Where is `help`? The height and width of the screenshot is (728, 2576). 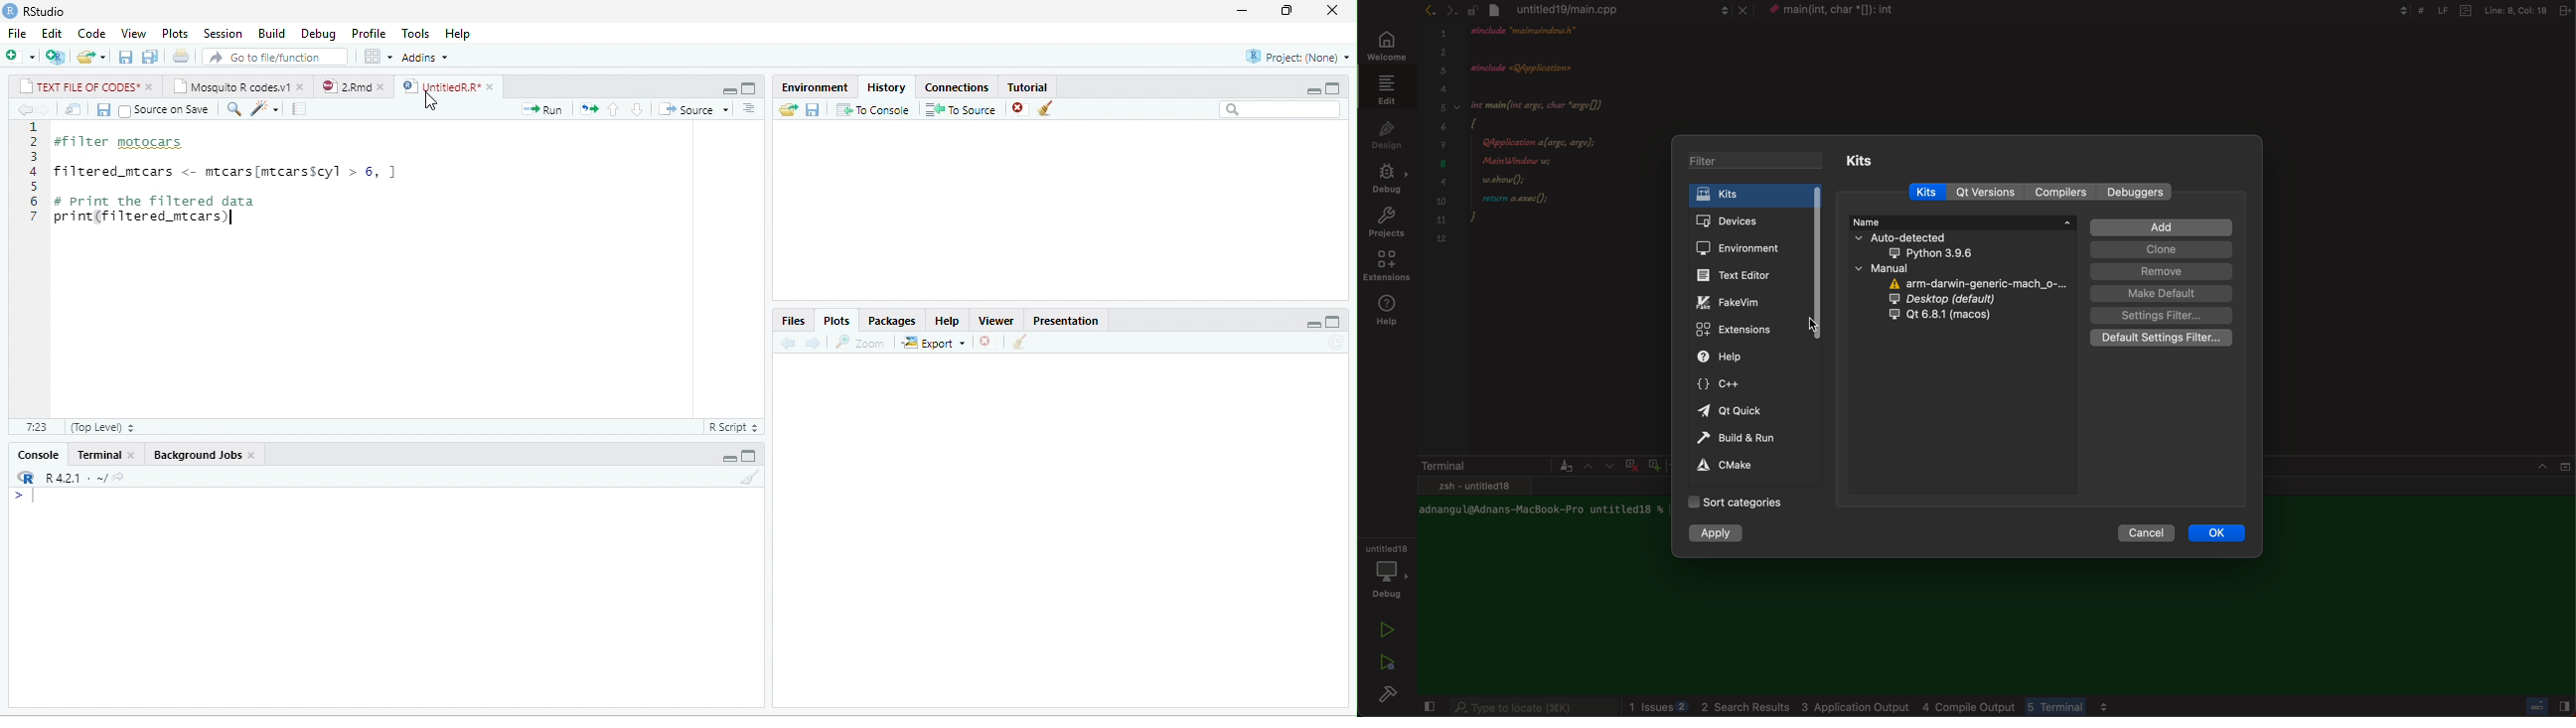 help is located at coordinates (1750, 357).